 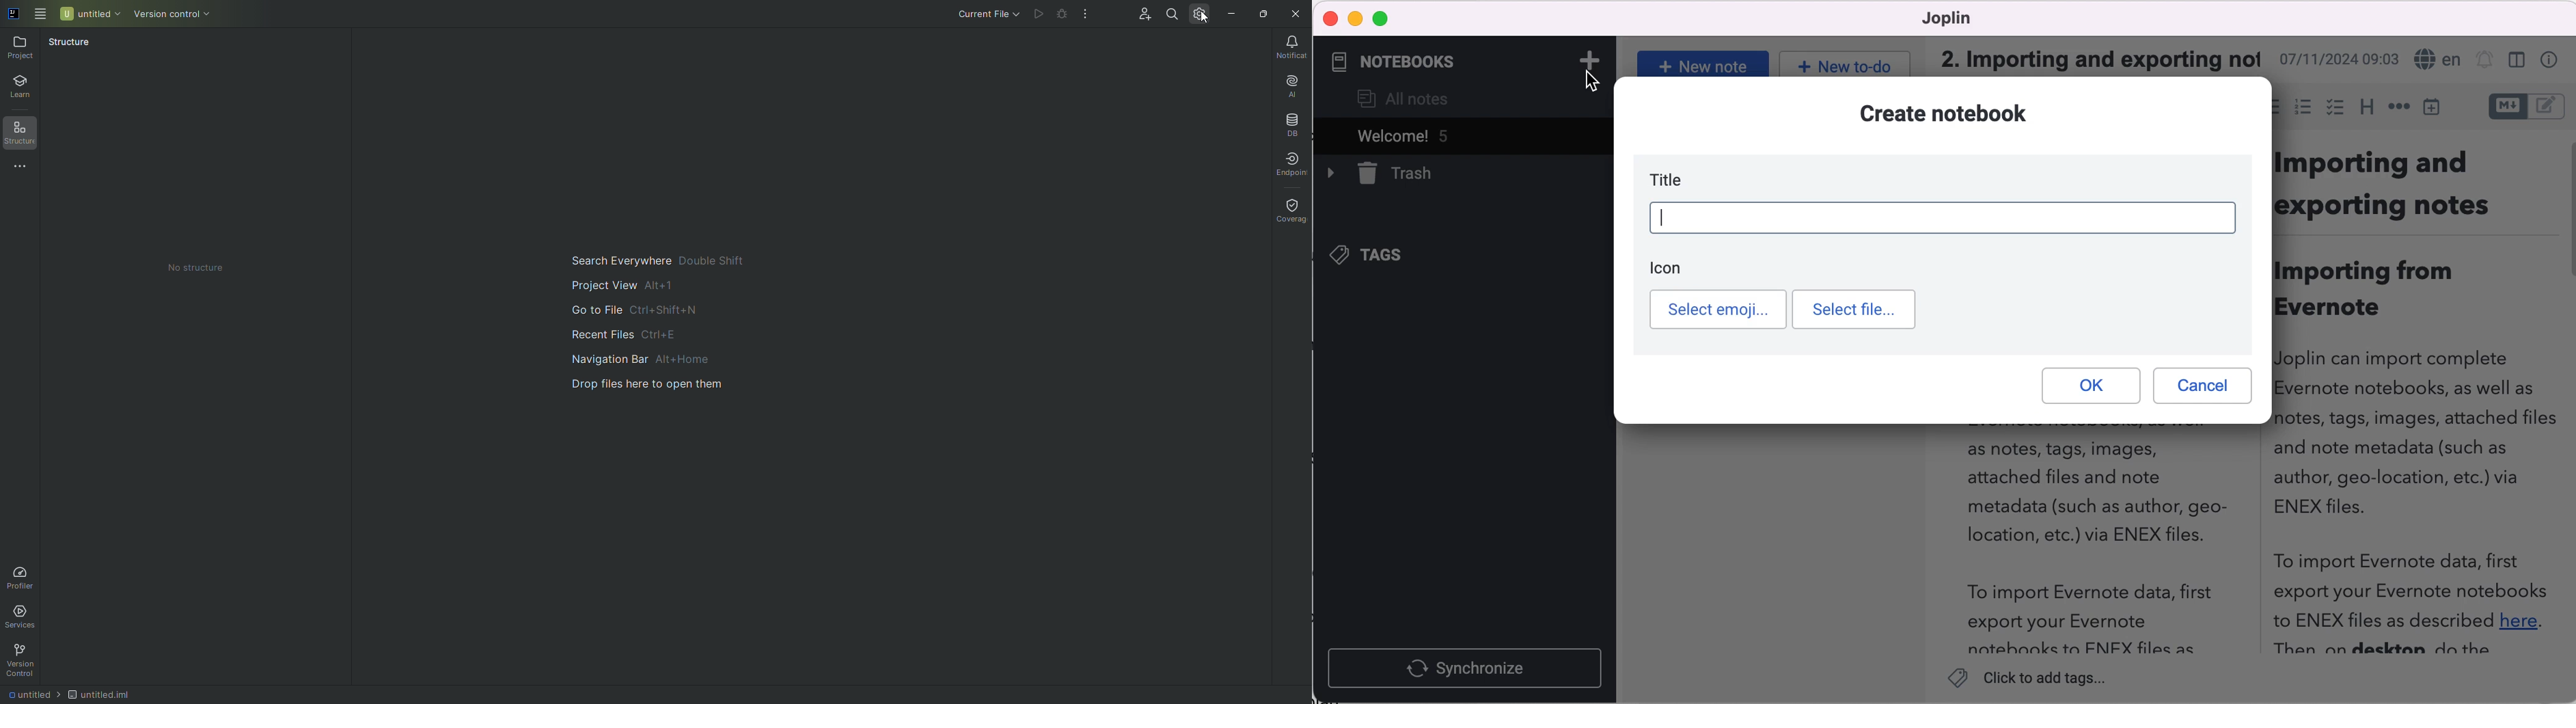 What do you see at coordinates (2089, 388) in the screenshot?
I see `ok` at bounding box center [2089, 388].